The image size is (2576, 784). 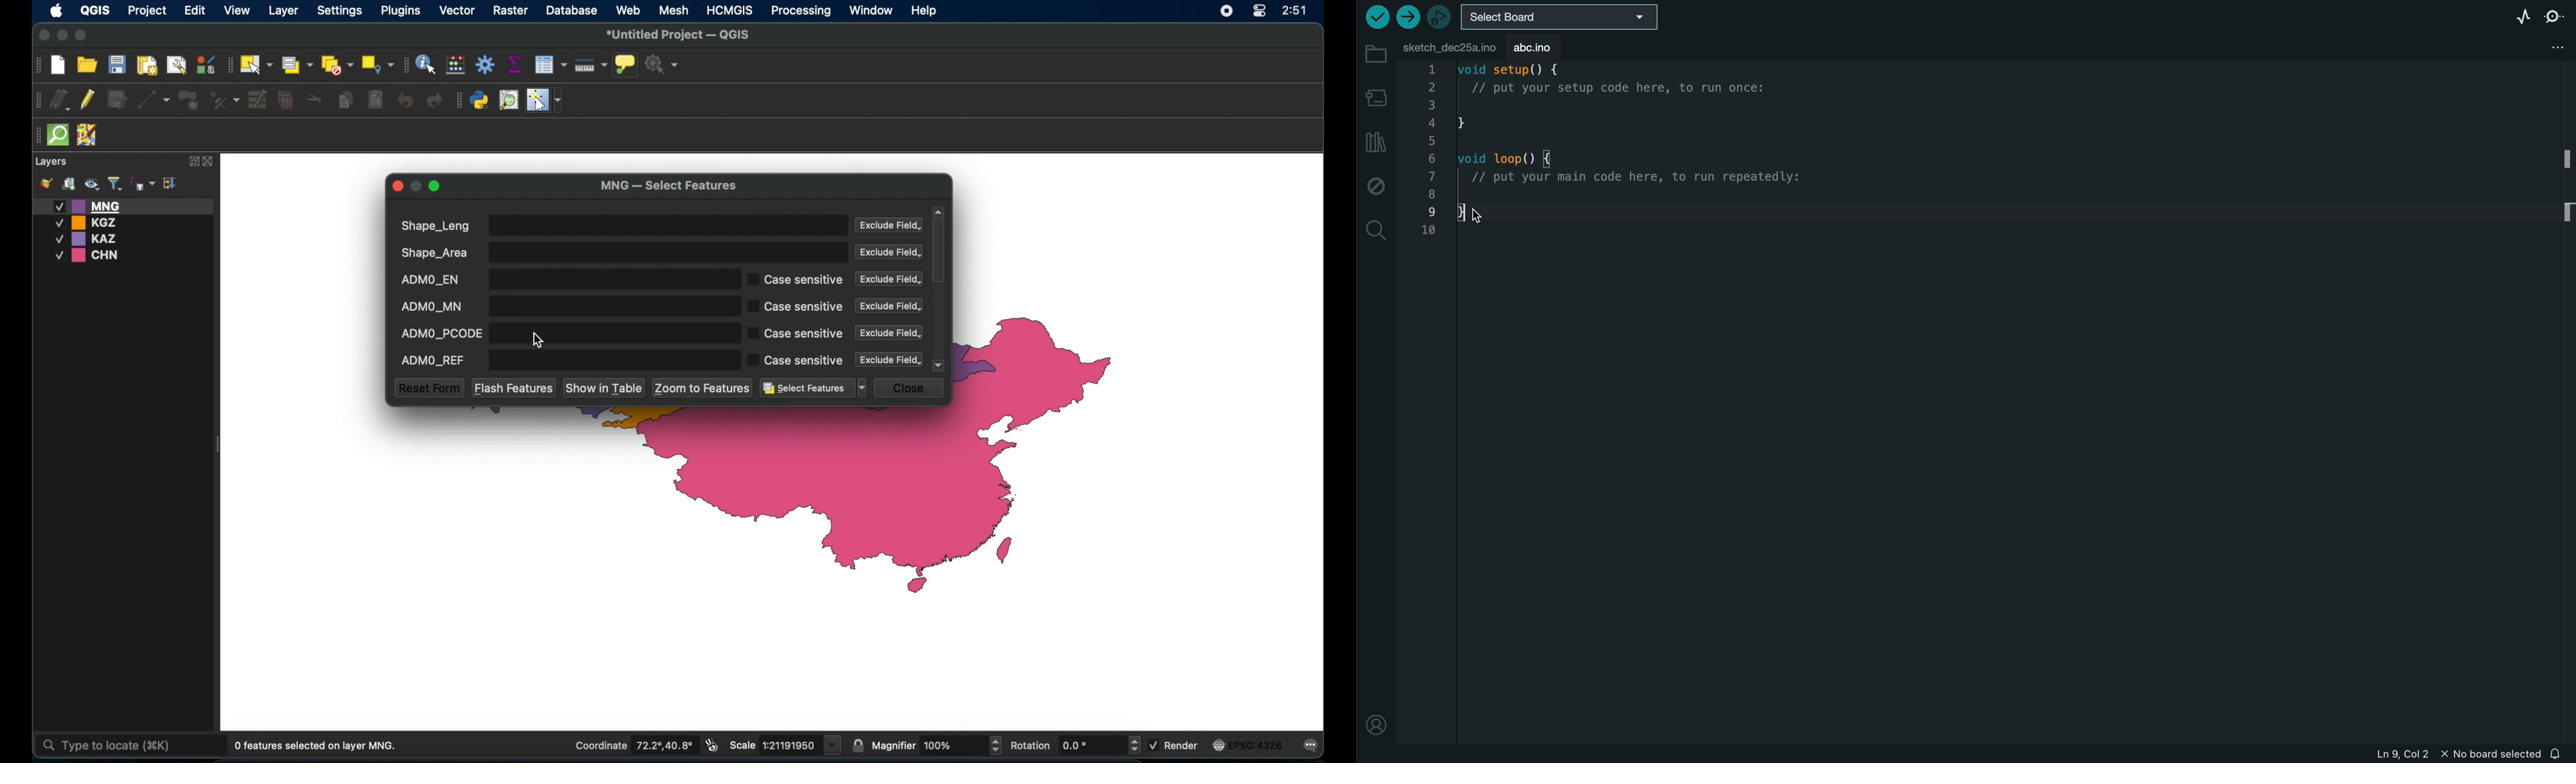 What do you see at coordinates (318, 746) in the screenshot?
I see `0 features selected on layer MNG.` at bounding box center [318, 746].